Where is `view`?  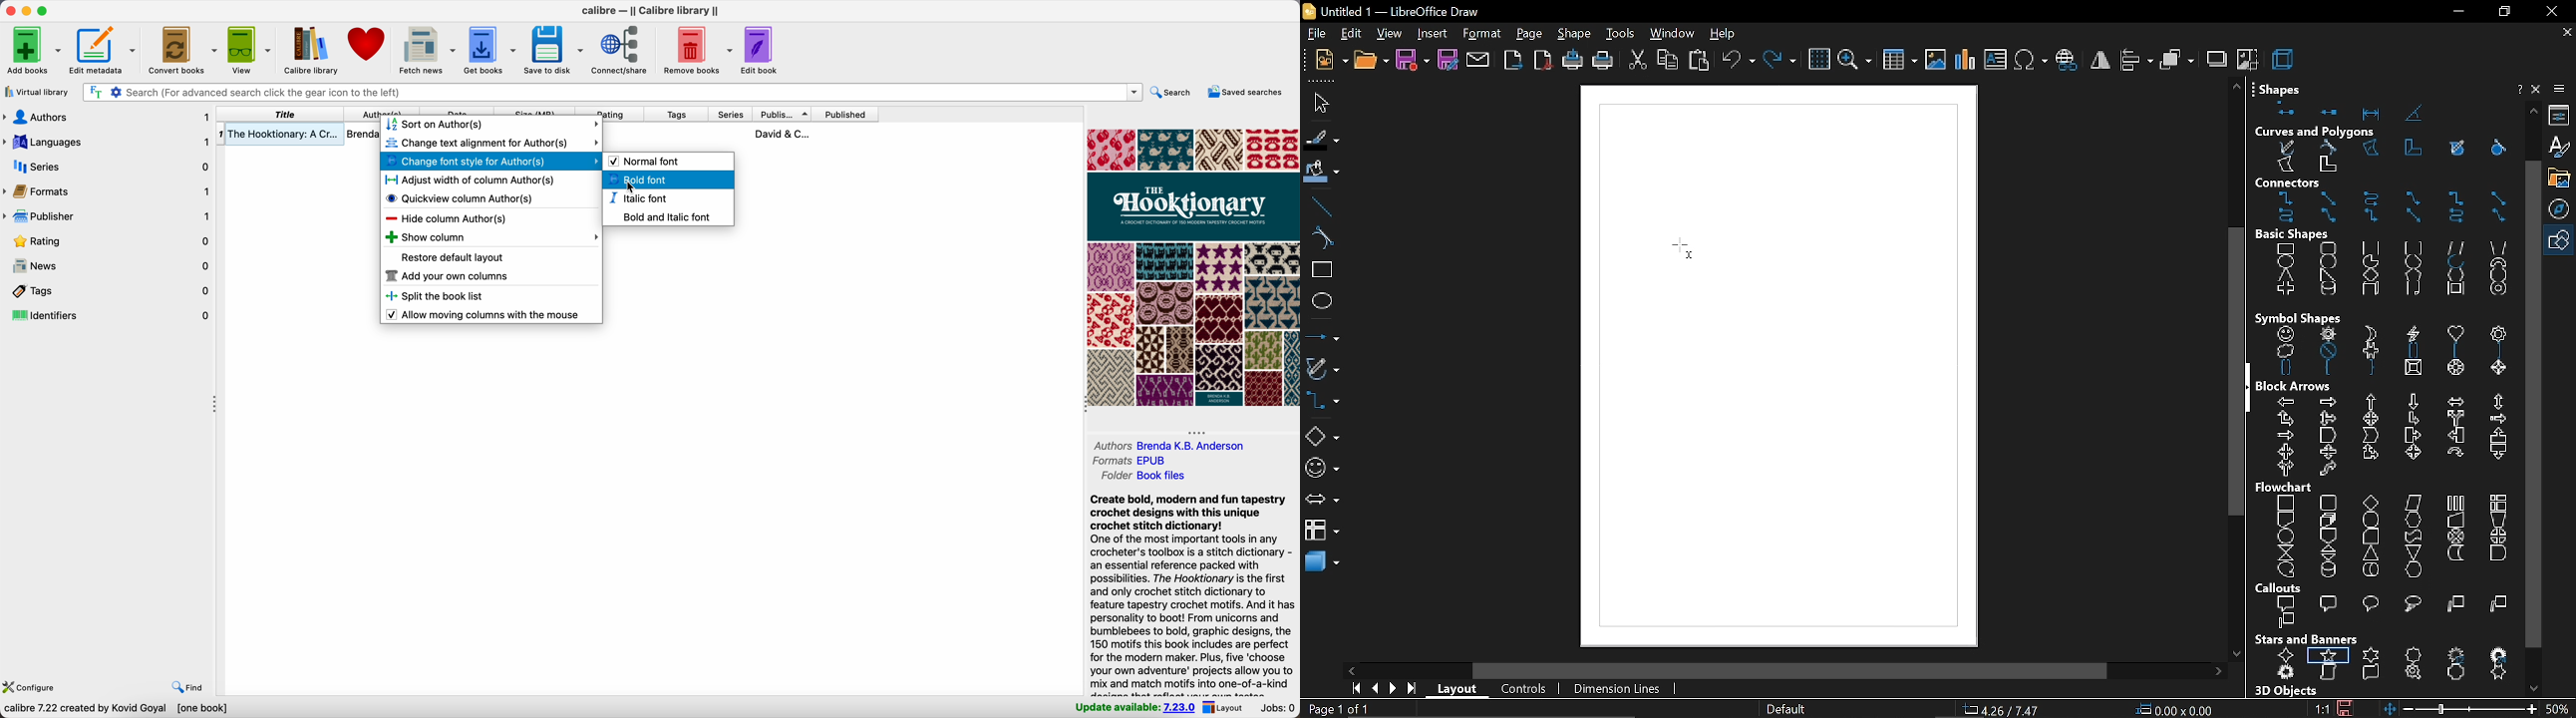 view is located at coordinates (250, 50).